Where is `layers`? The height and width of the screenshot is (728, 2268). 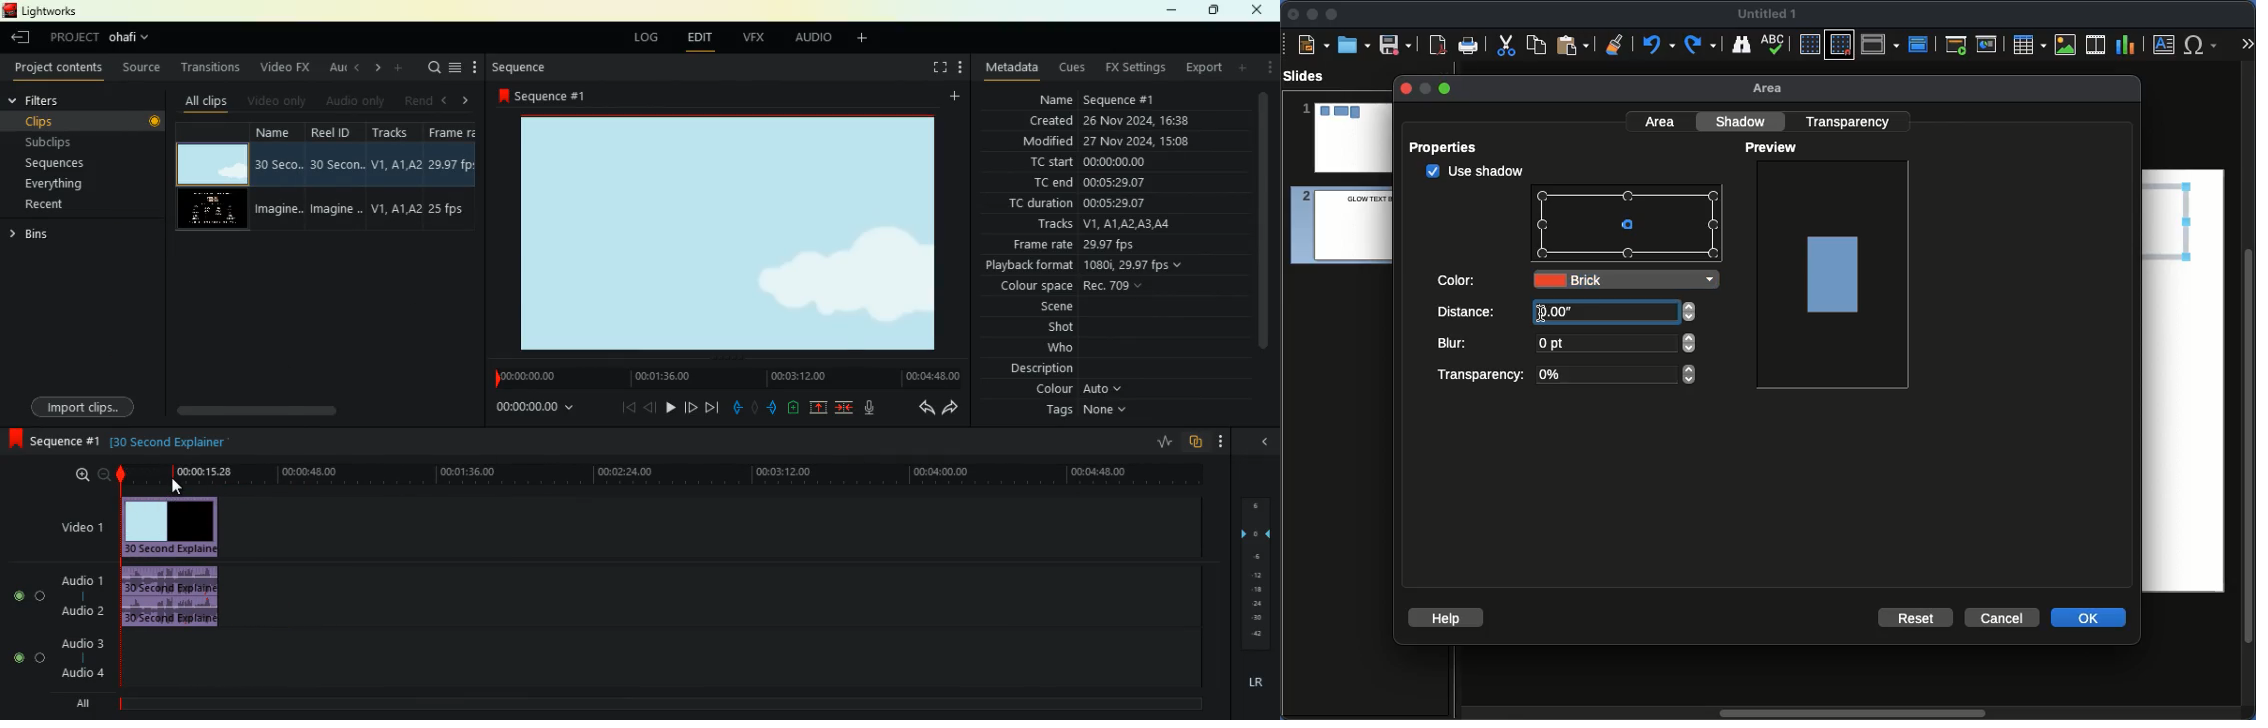
layers is located at coordinates (1255, 578).